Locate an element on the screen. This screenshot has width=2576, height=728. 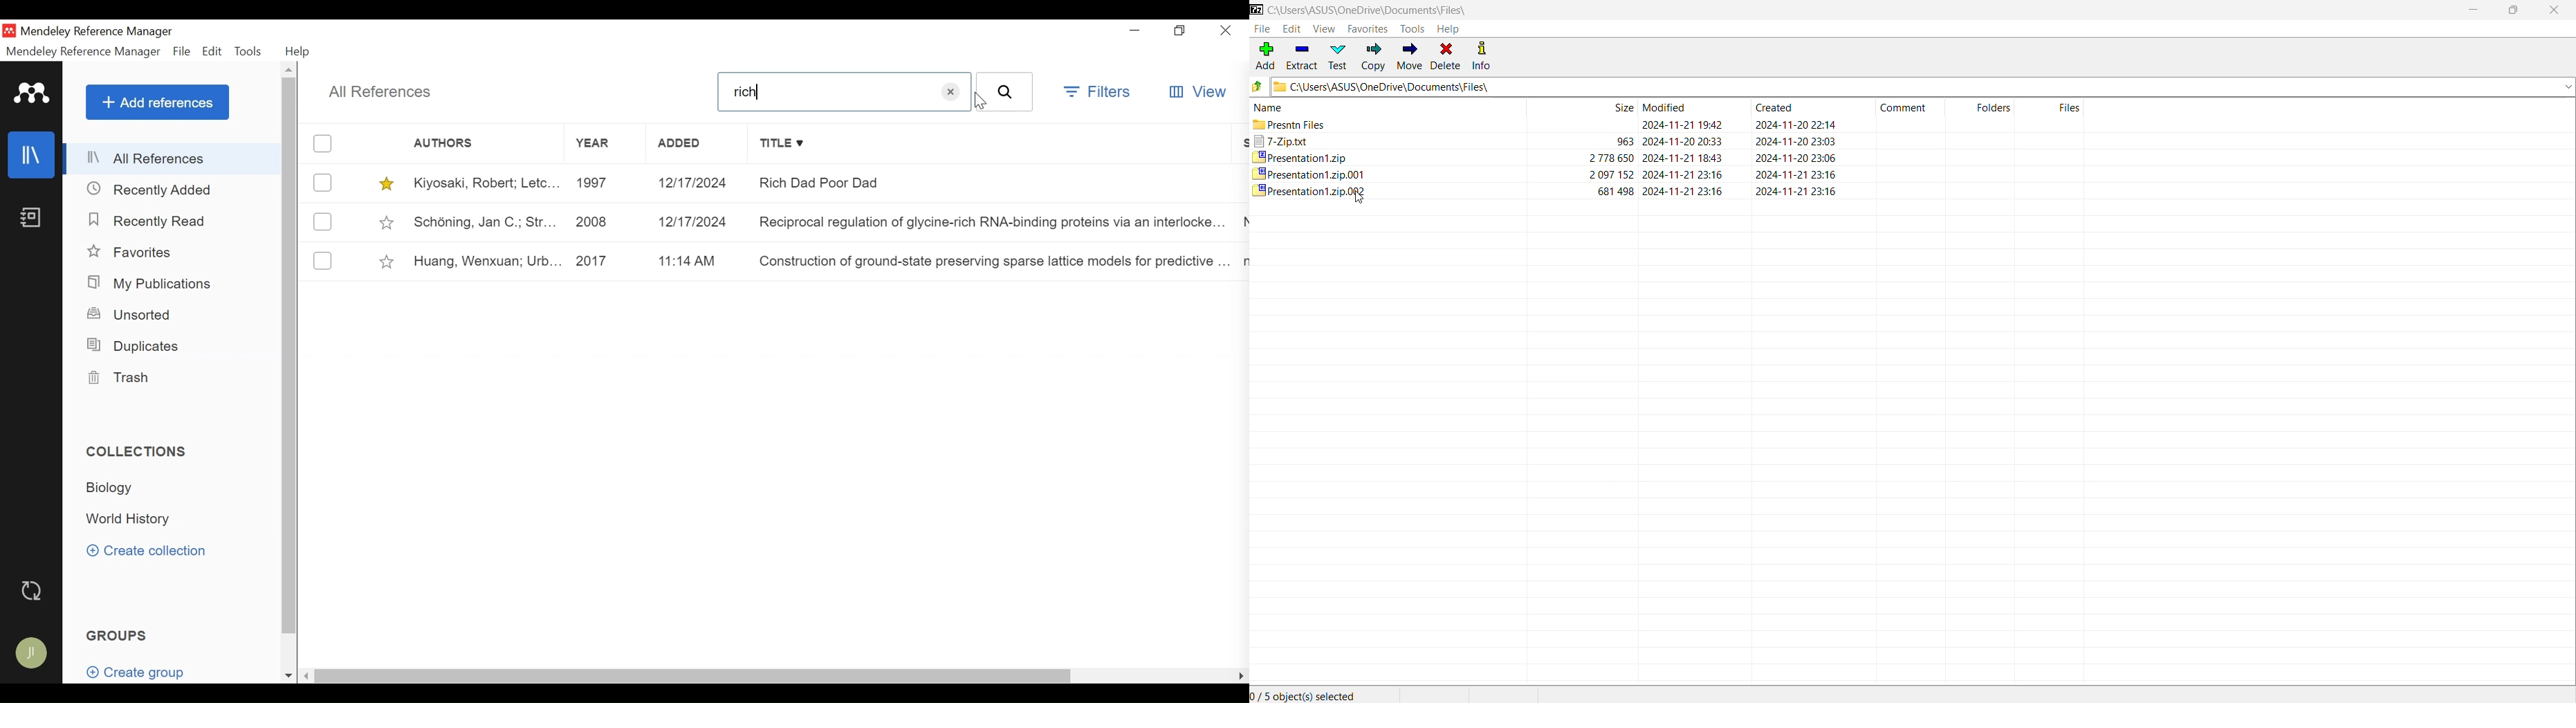
Library is located at coordinates (33, 155).